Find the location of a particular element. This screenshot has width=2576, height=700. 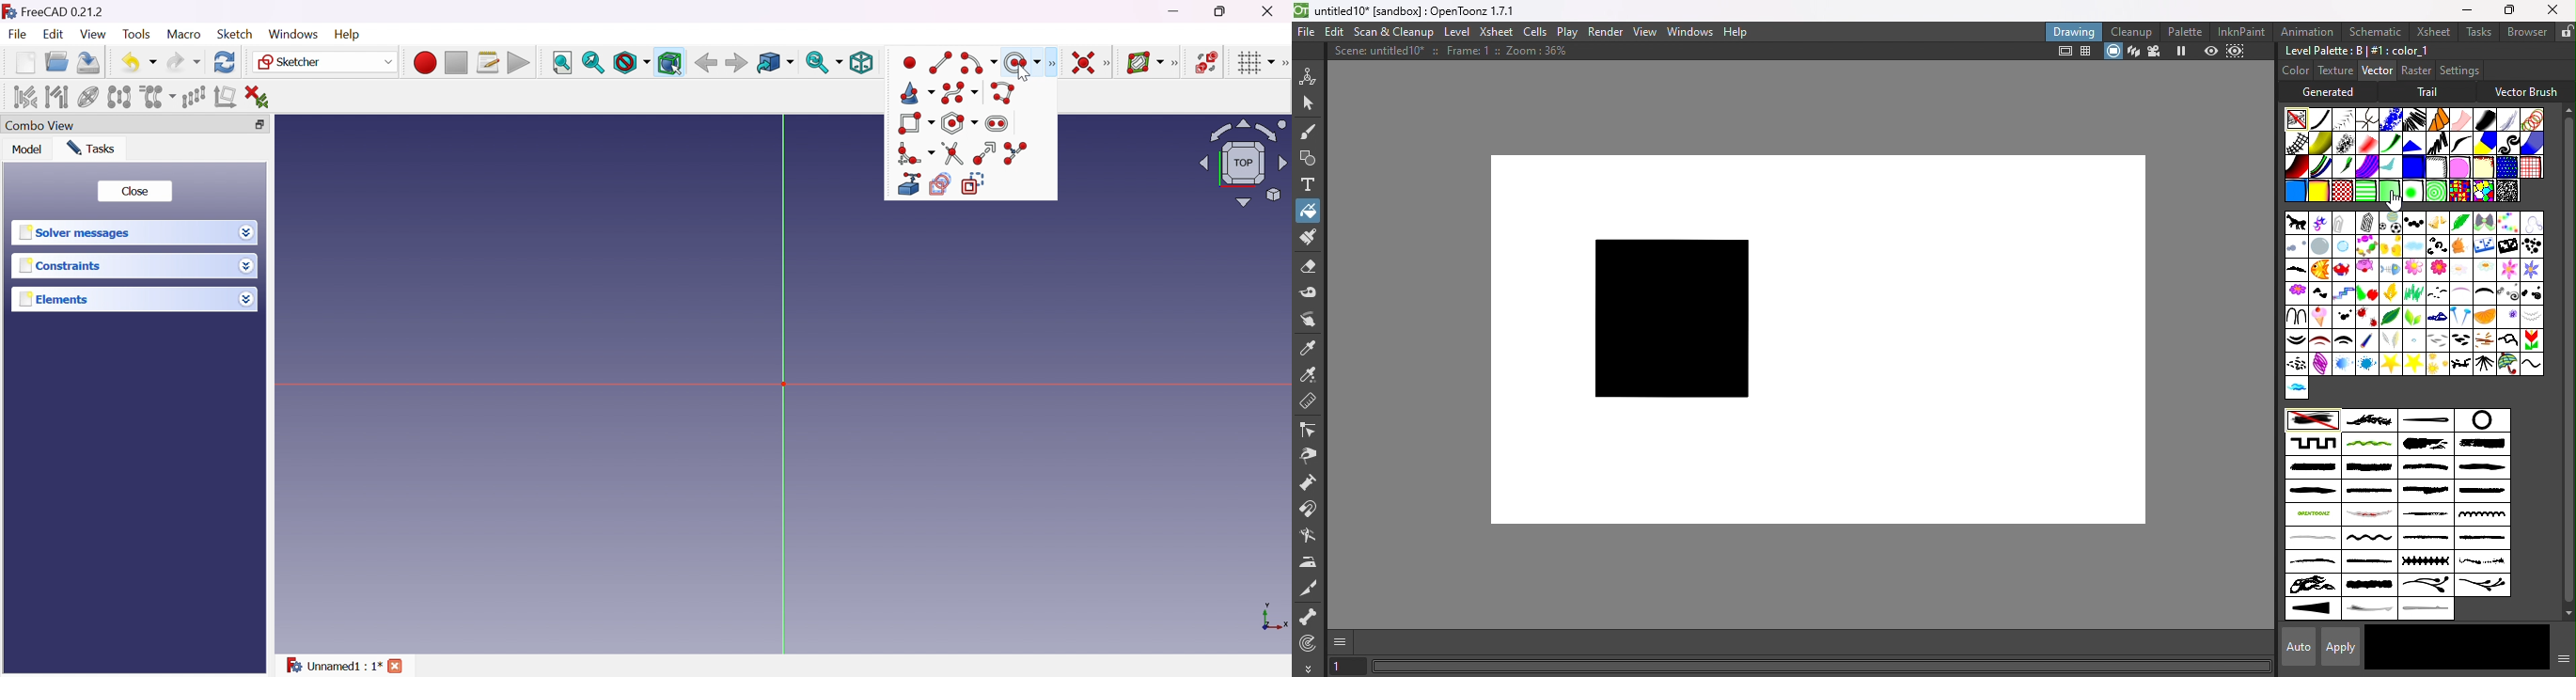

Spiral tool is located at coordinates (1312, 642).